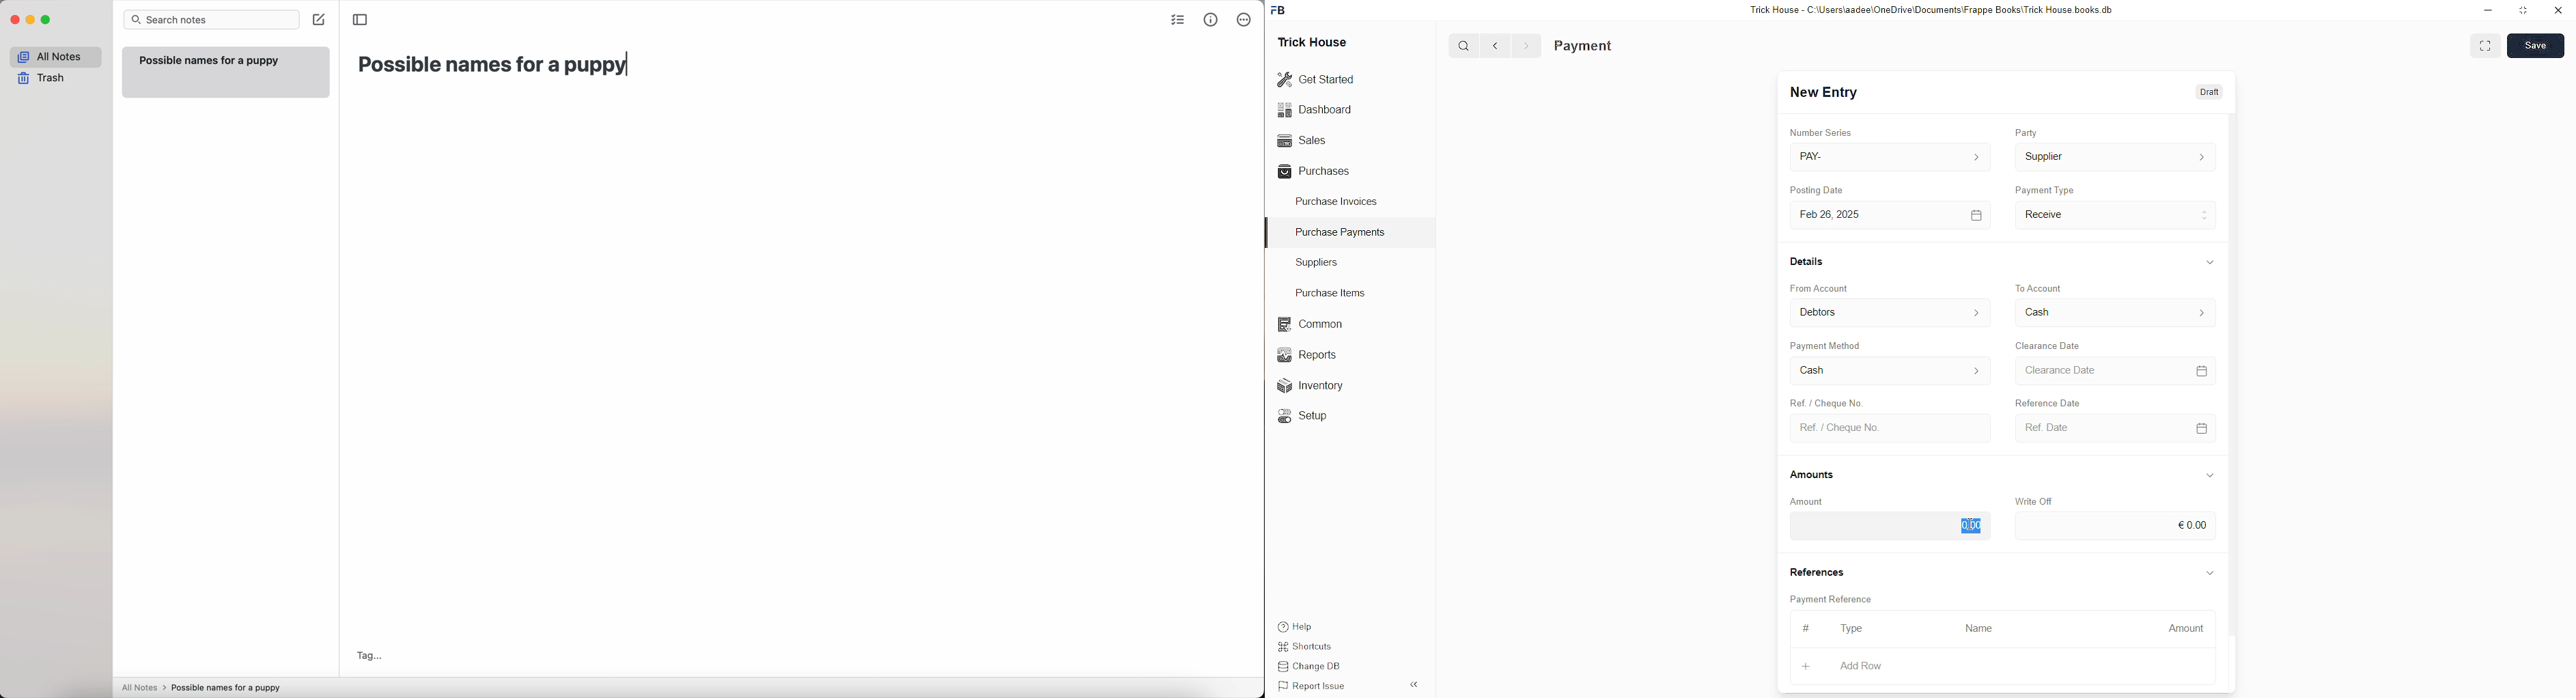 The width and height of the screenshot is (2576, 700). What do you see at coordinates (1295, 627) in the screenshot?
I see `Help` at bounding box center [1295, 627].